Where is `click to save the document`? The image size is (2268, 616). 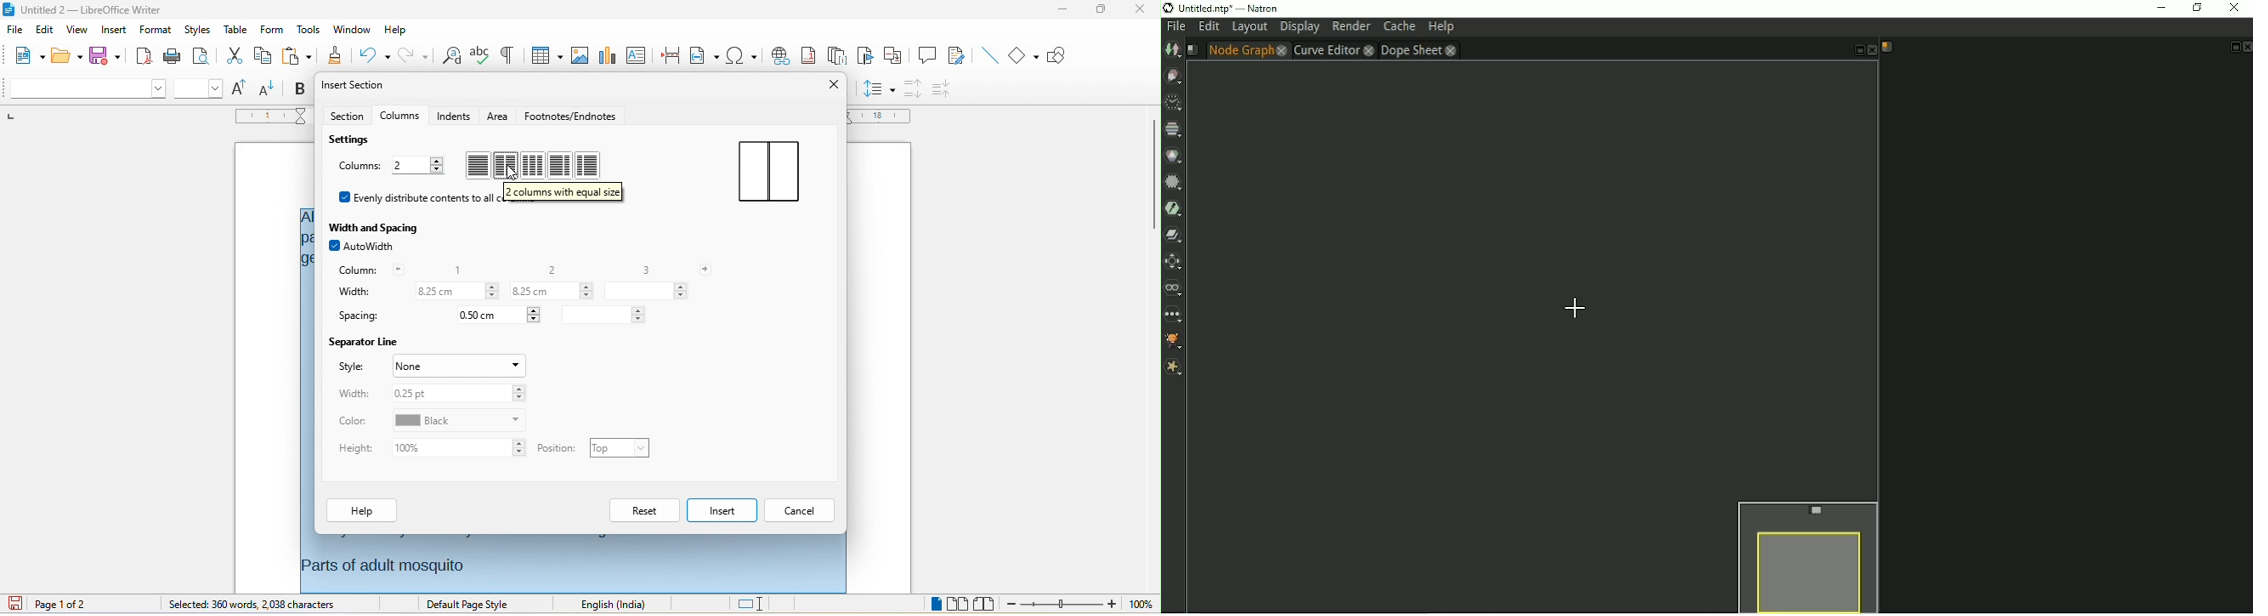
click to save the document is located at coordinates (14, 604).